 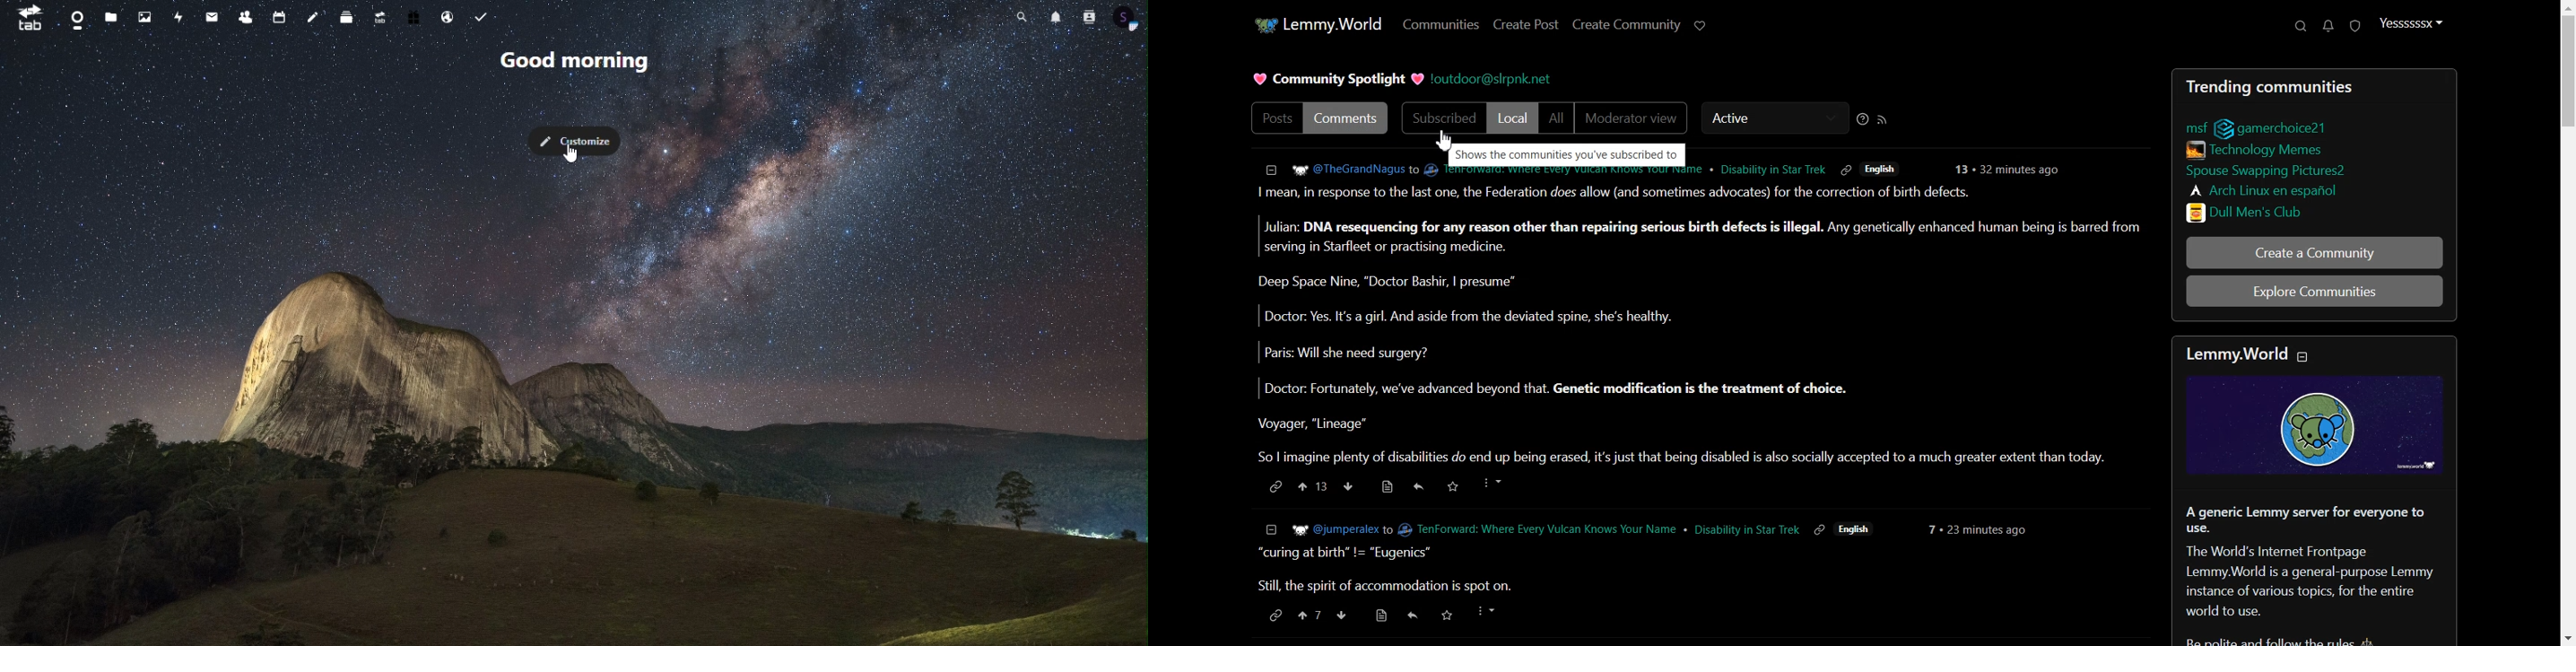 What do you see at coordinates (578, 61) in the screenshot?
I see `good morning` at bounding box center [578, 61].